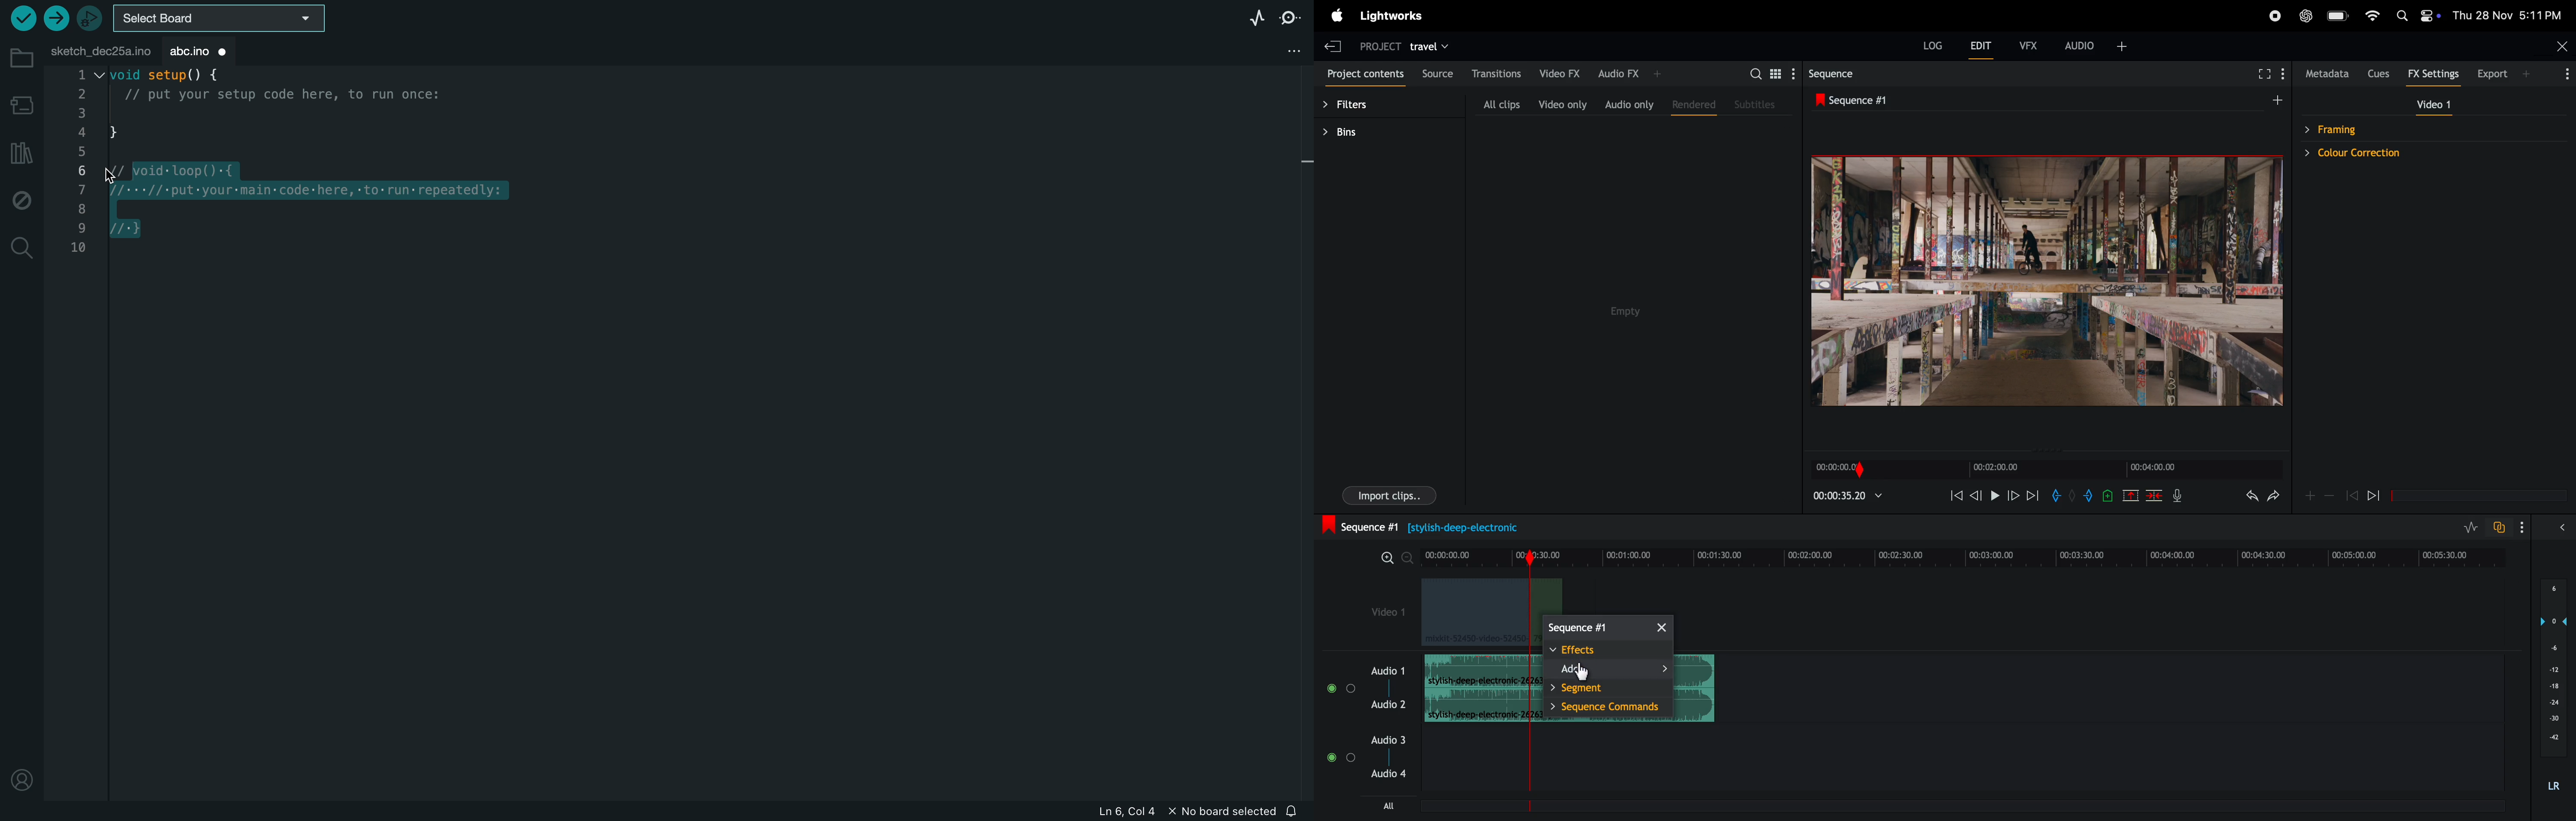 This screenshot has height=840, width=2576. I want to click on effect, so click(1608, 651).